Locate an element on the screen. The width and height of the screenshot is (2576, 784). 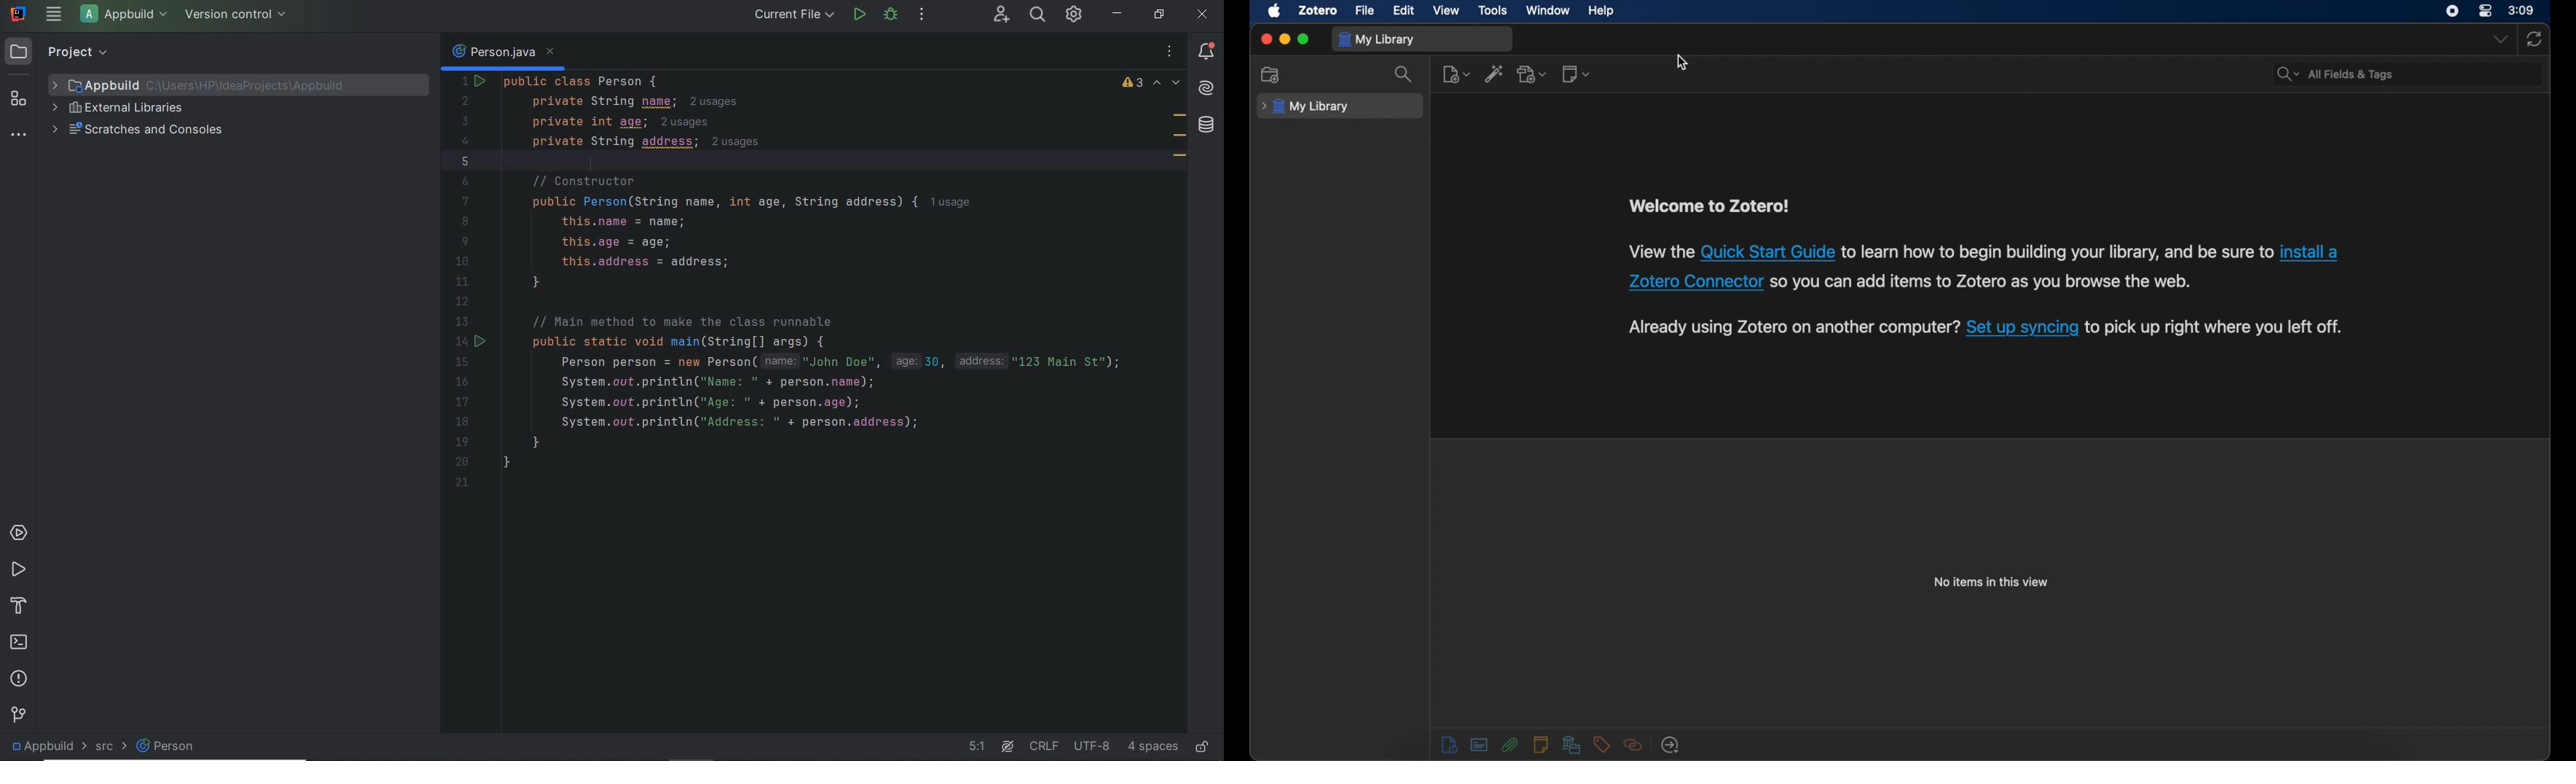
related is located at coordinates (1633, 744).